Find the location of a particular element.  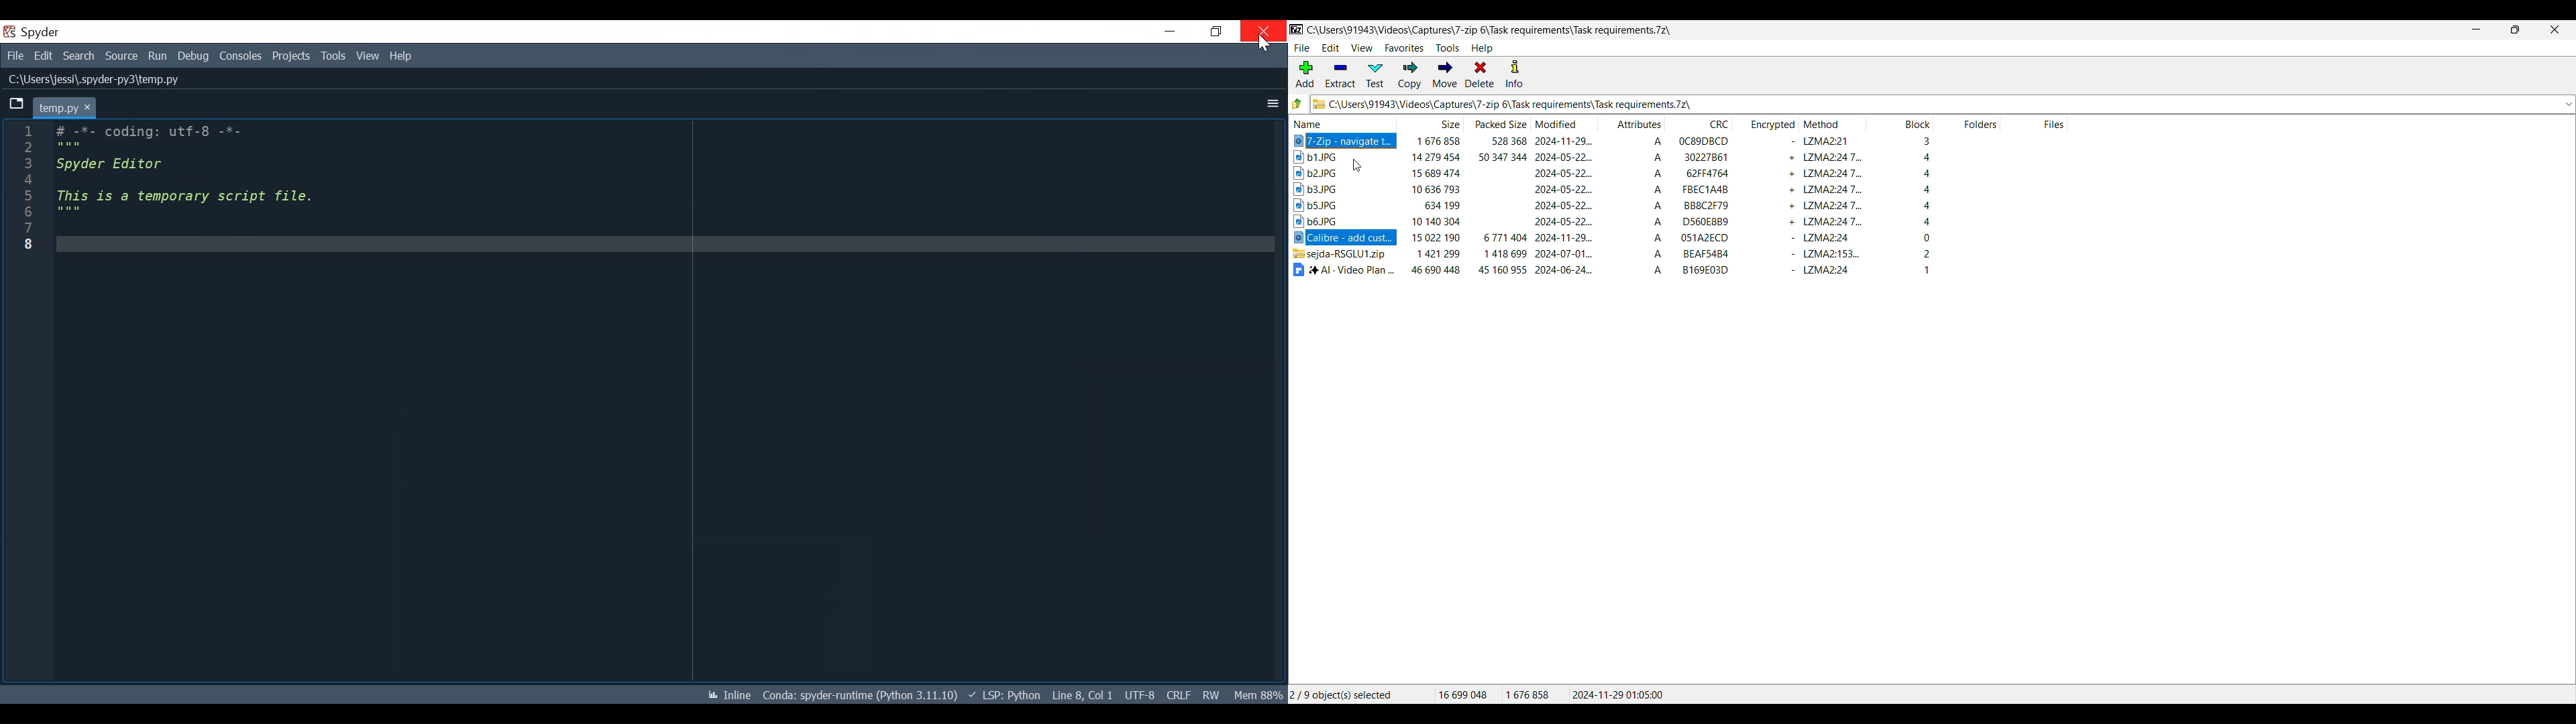

Source is located at coordinates (121, 56).